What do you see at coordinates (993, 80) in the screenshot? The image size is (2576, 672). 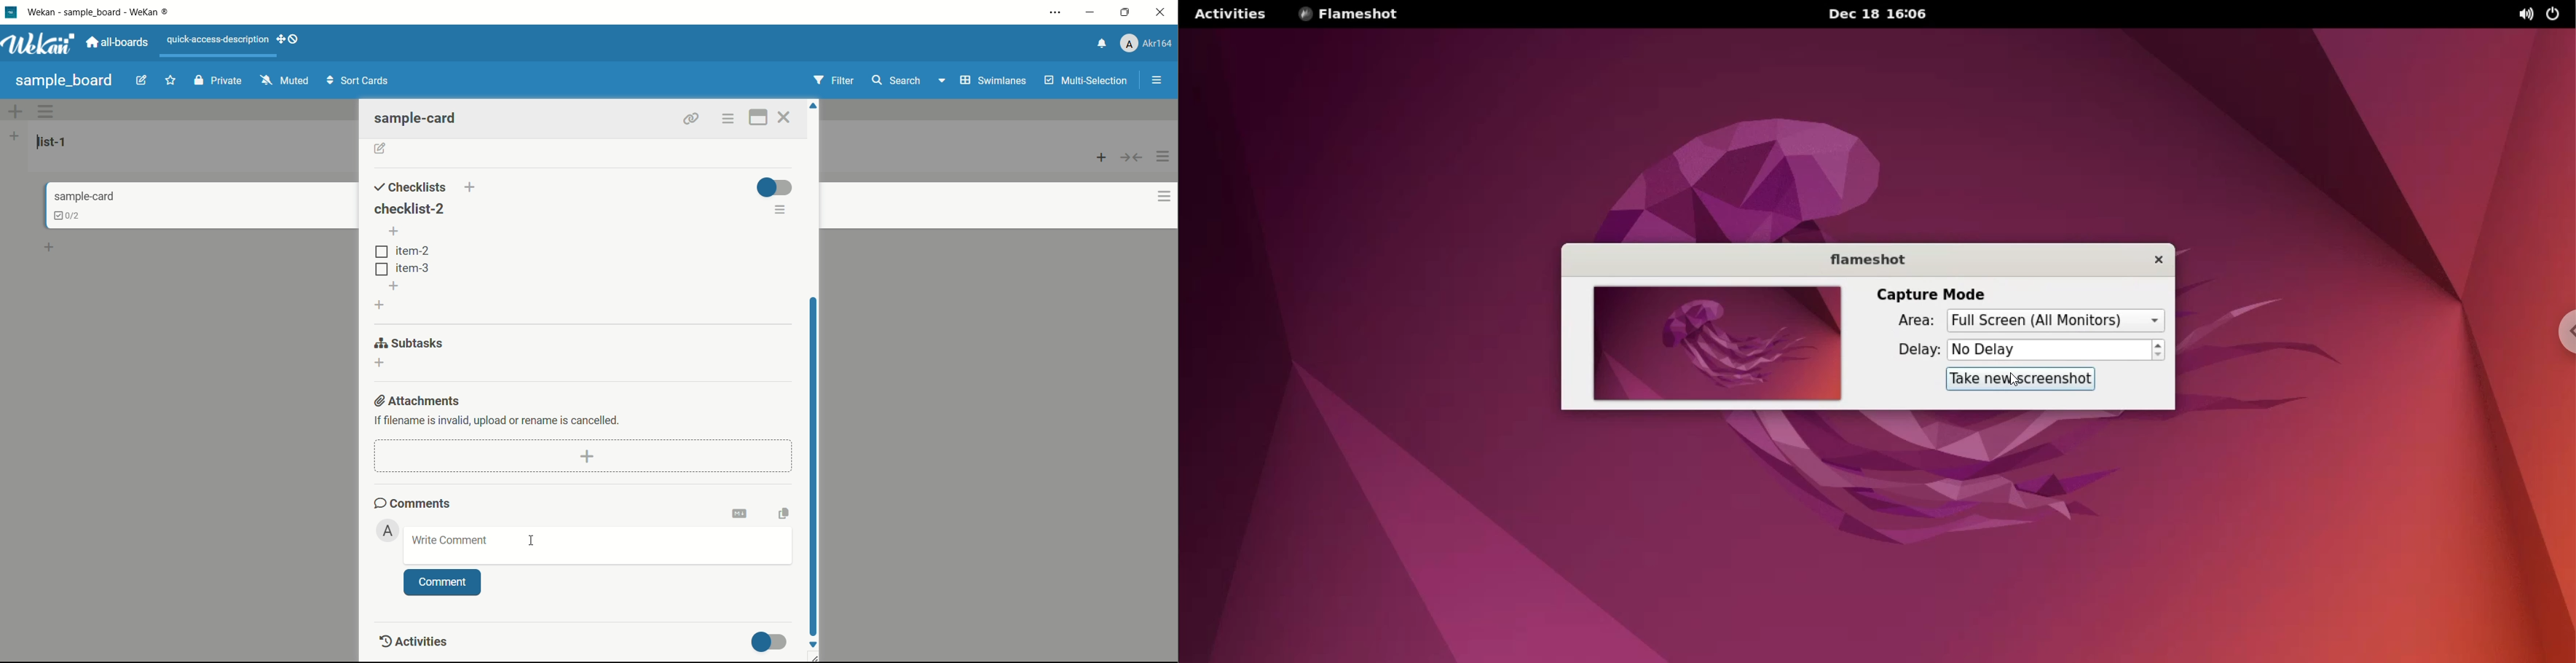 I see `swimlanes` at bounding box center [993, 80].